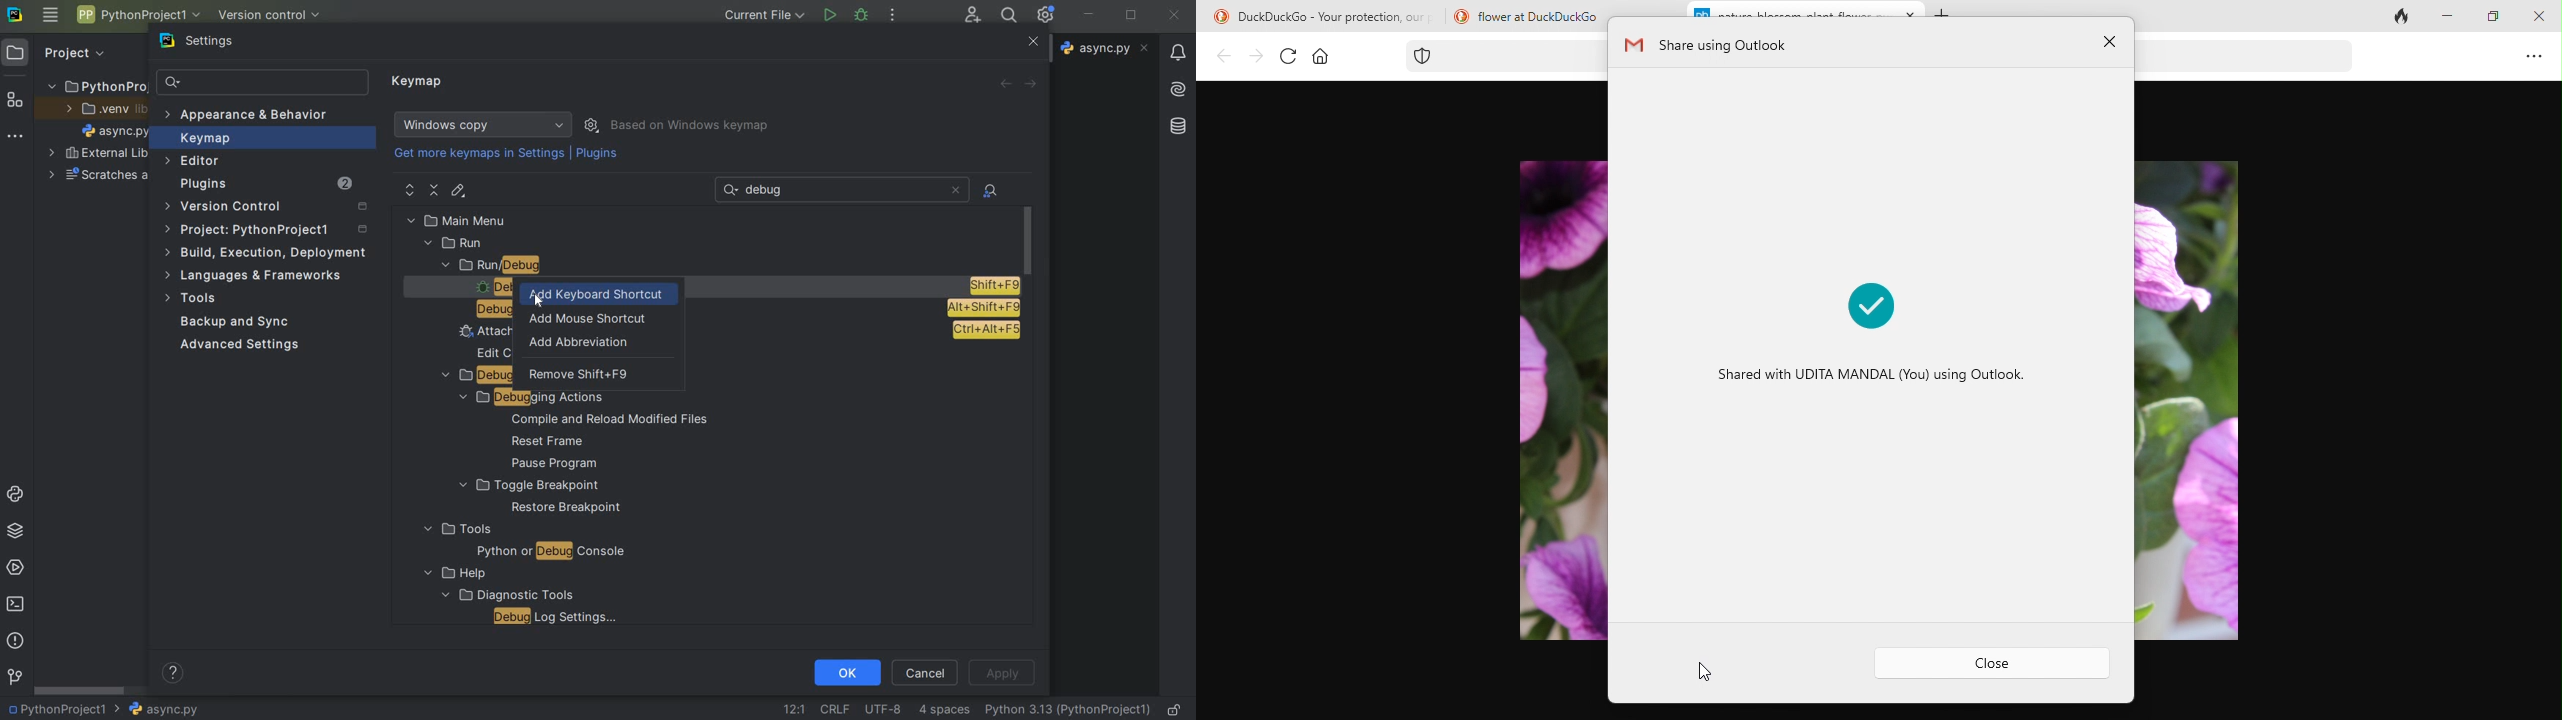 This screenshot has height=728, width=2576. What do you see at coordinates (1459, 15) in the screenshot?
I see `duckduck go logo` at bounding box center [1459, 15].